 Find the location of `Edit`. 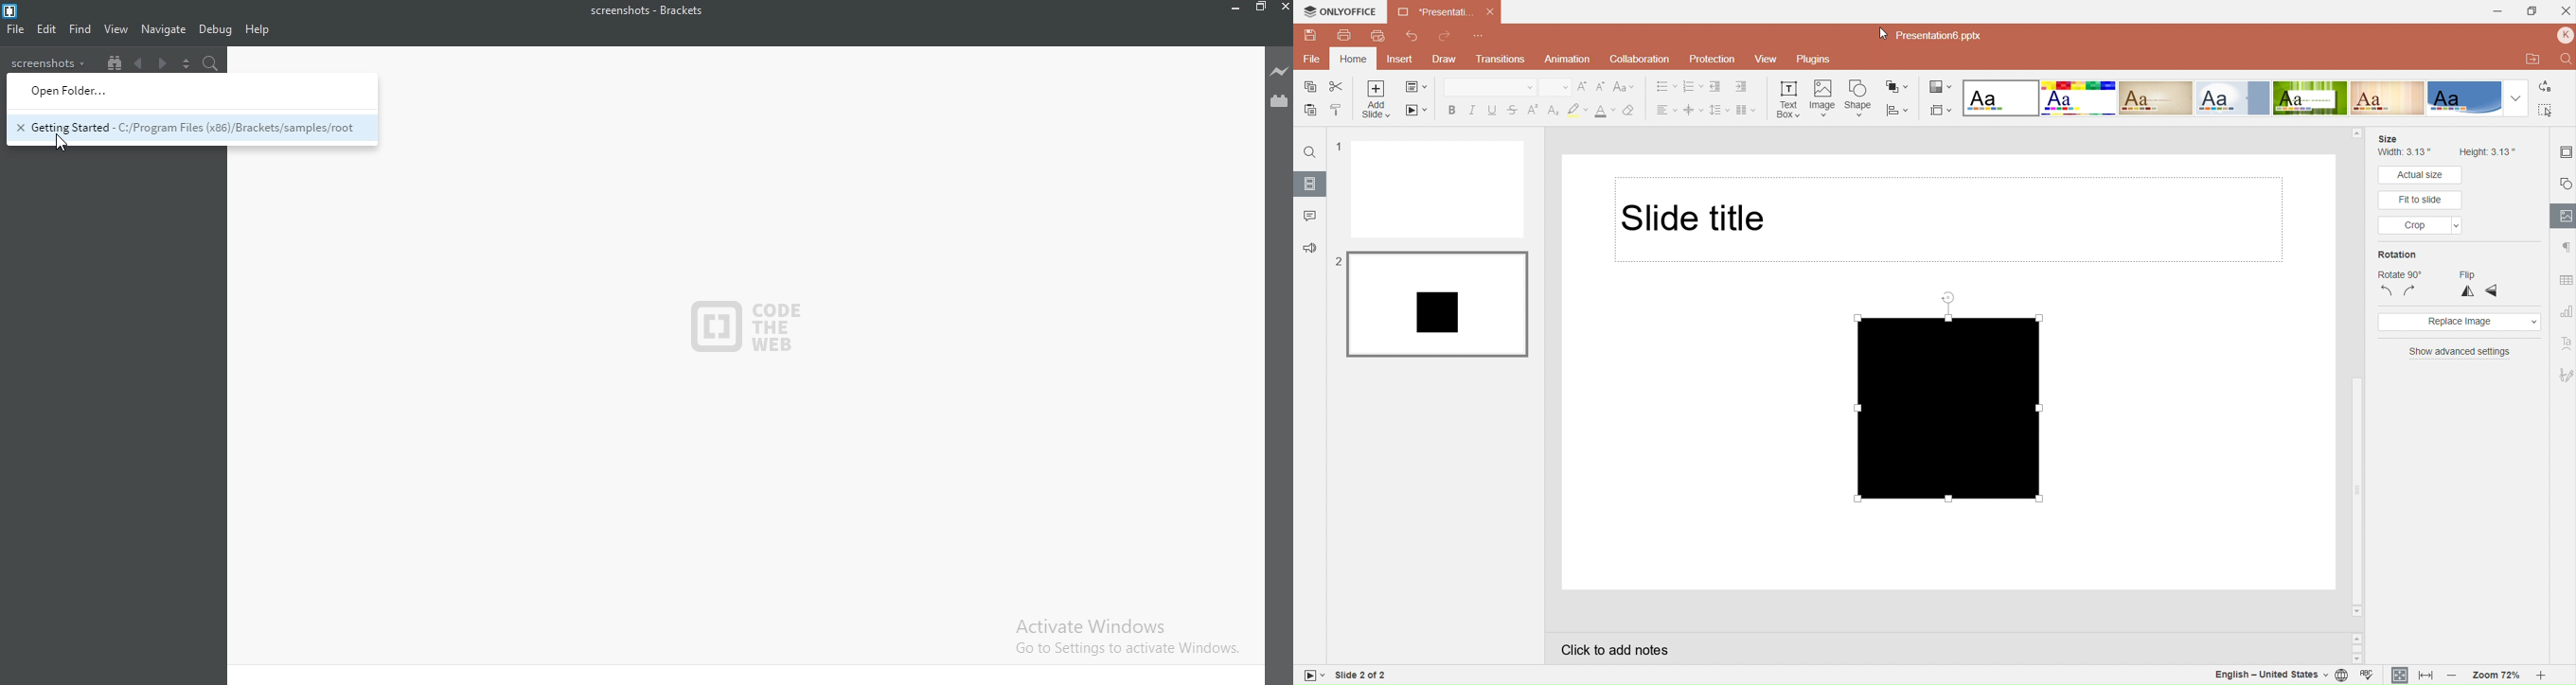

Edit is located at coordinates (46, 30).